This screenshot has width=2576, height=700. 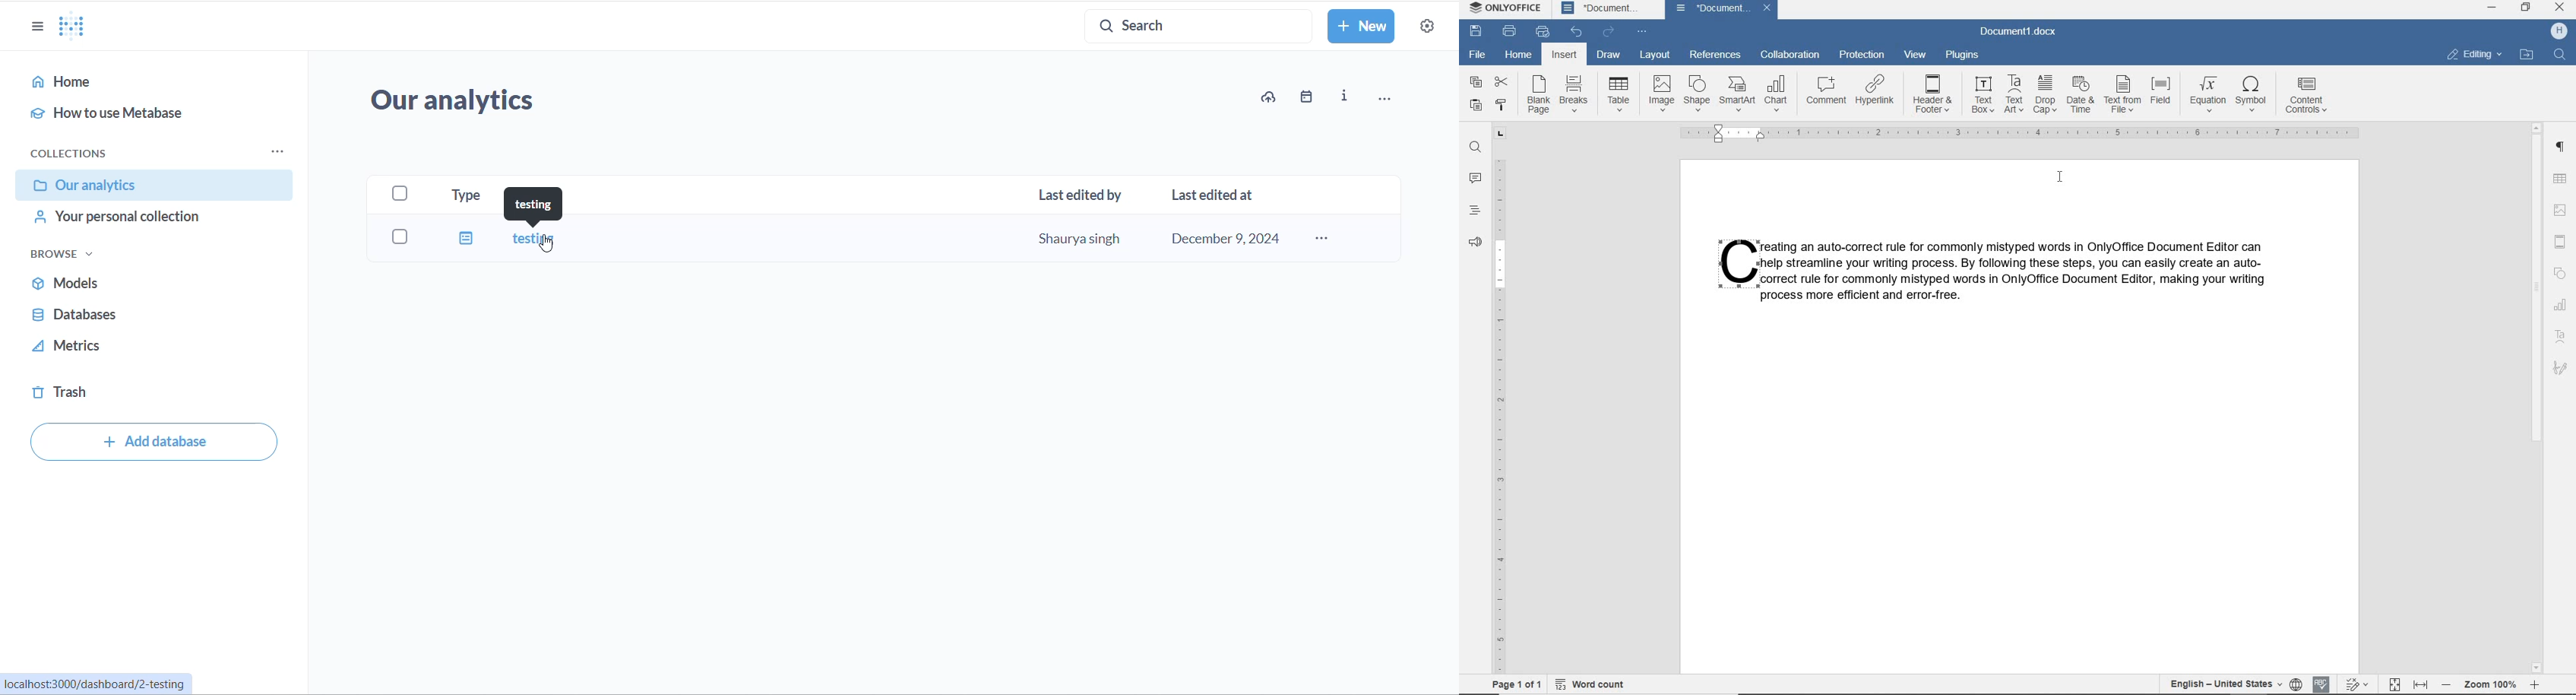 I want to click on trash, so click(x=131, y=392).